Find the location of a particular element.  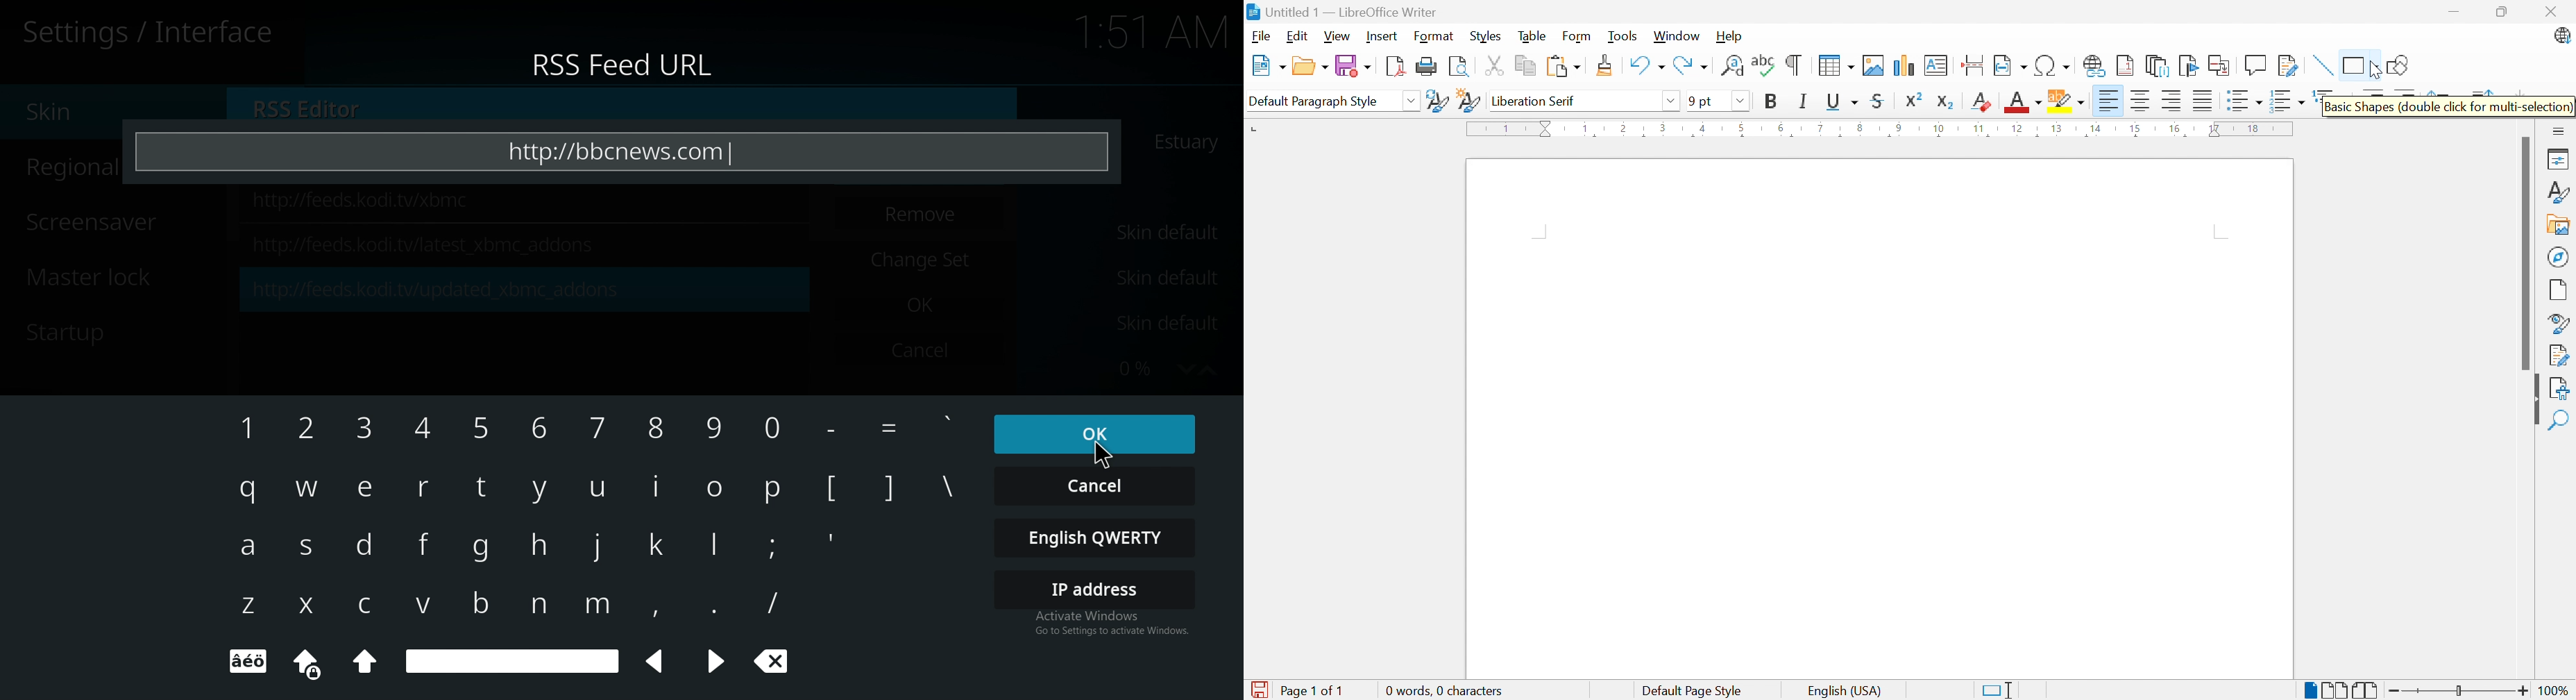

1 is located at coordinates (246, 434).